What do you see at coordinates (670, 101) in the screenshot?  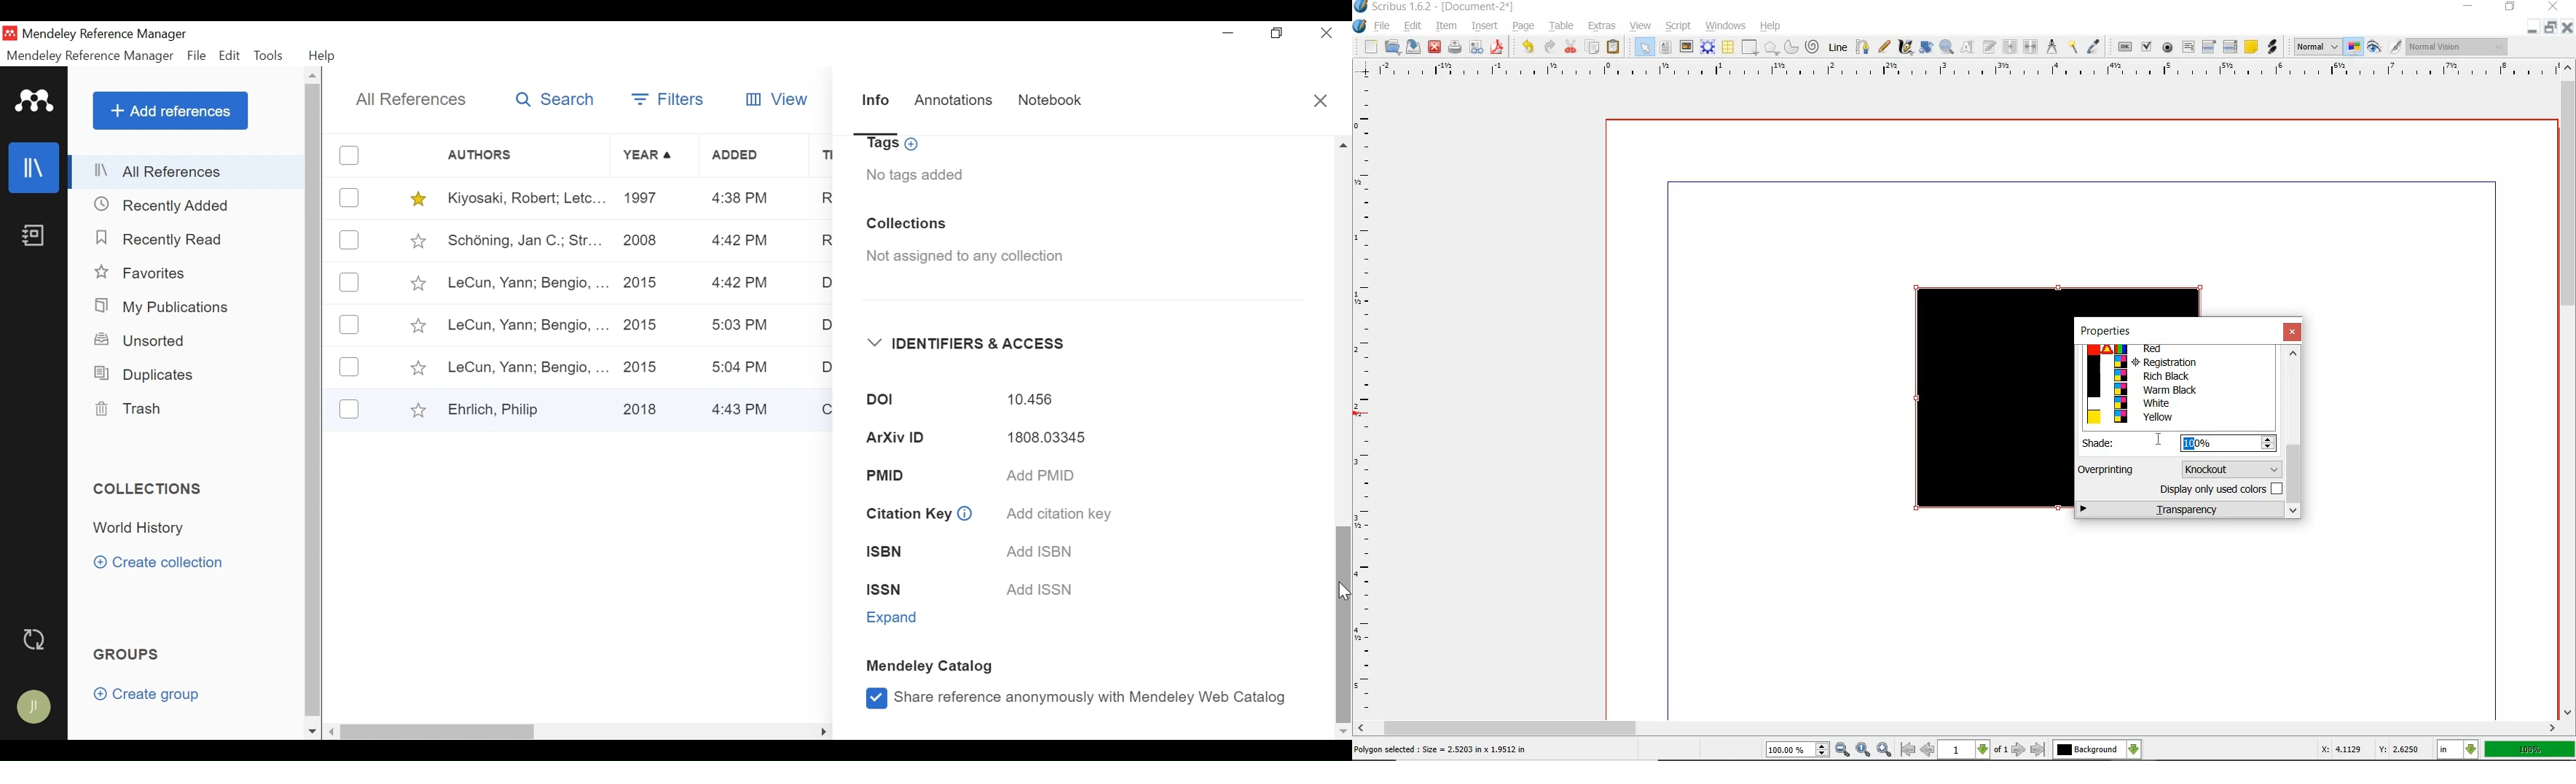 I see `Filter` at bounding box center [670, 101].